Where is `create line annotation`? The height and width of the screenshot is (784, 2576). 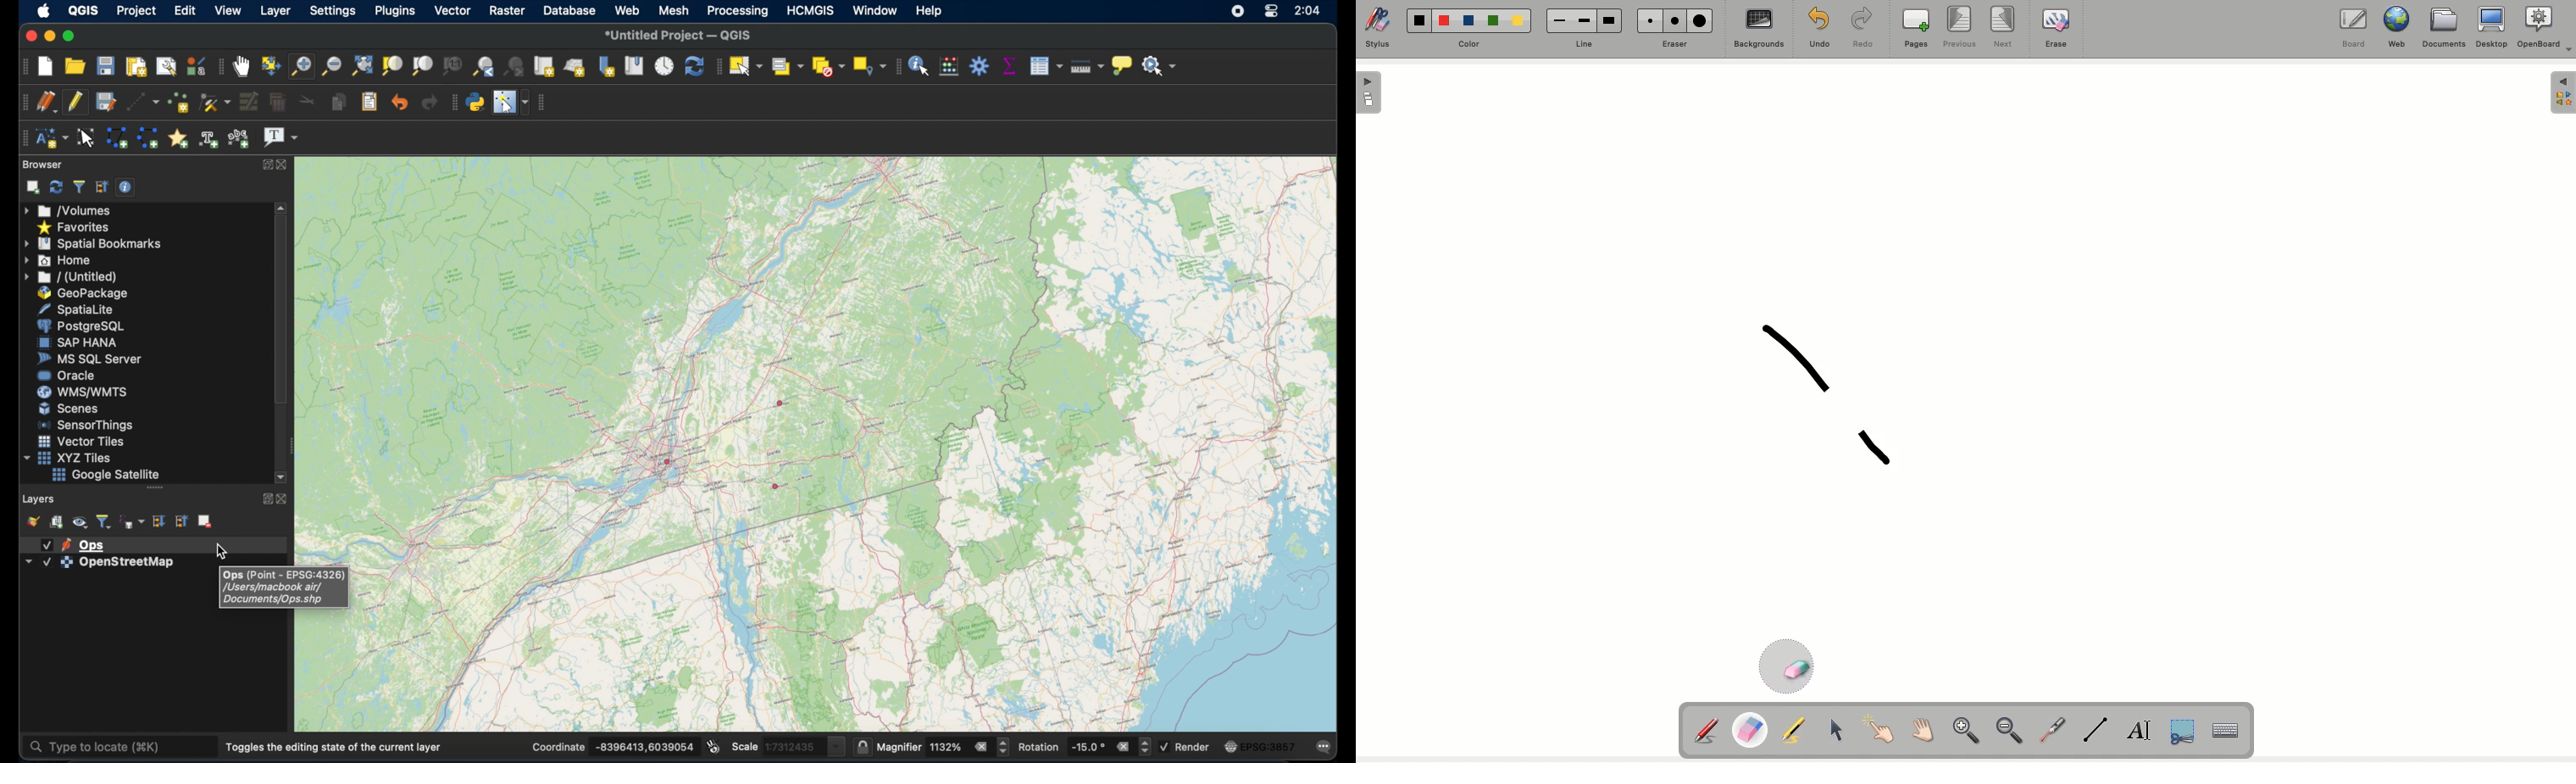
create line annotation is located at coordinates (148, 138).